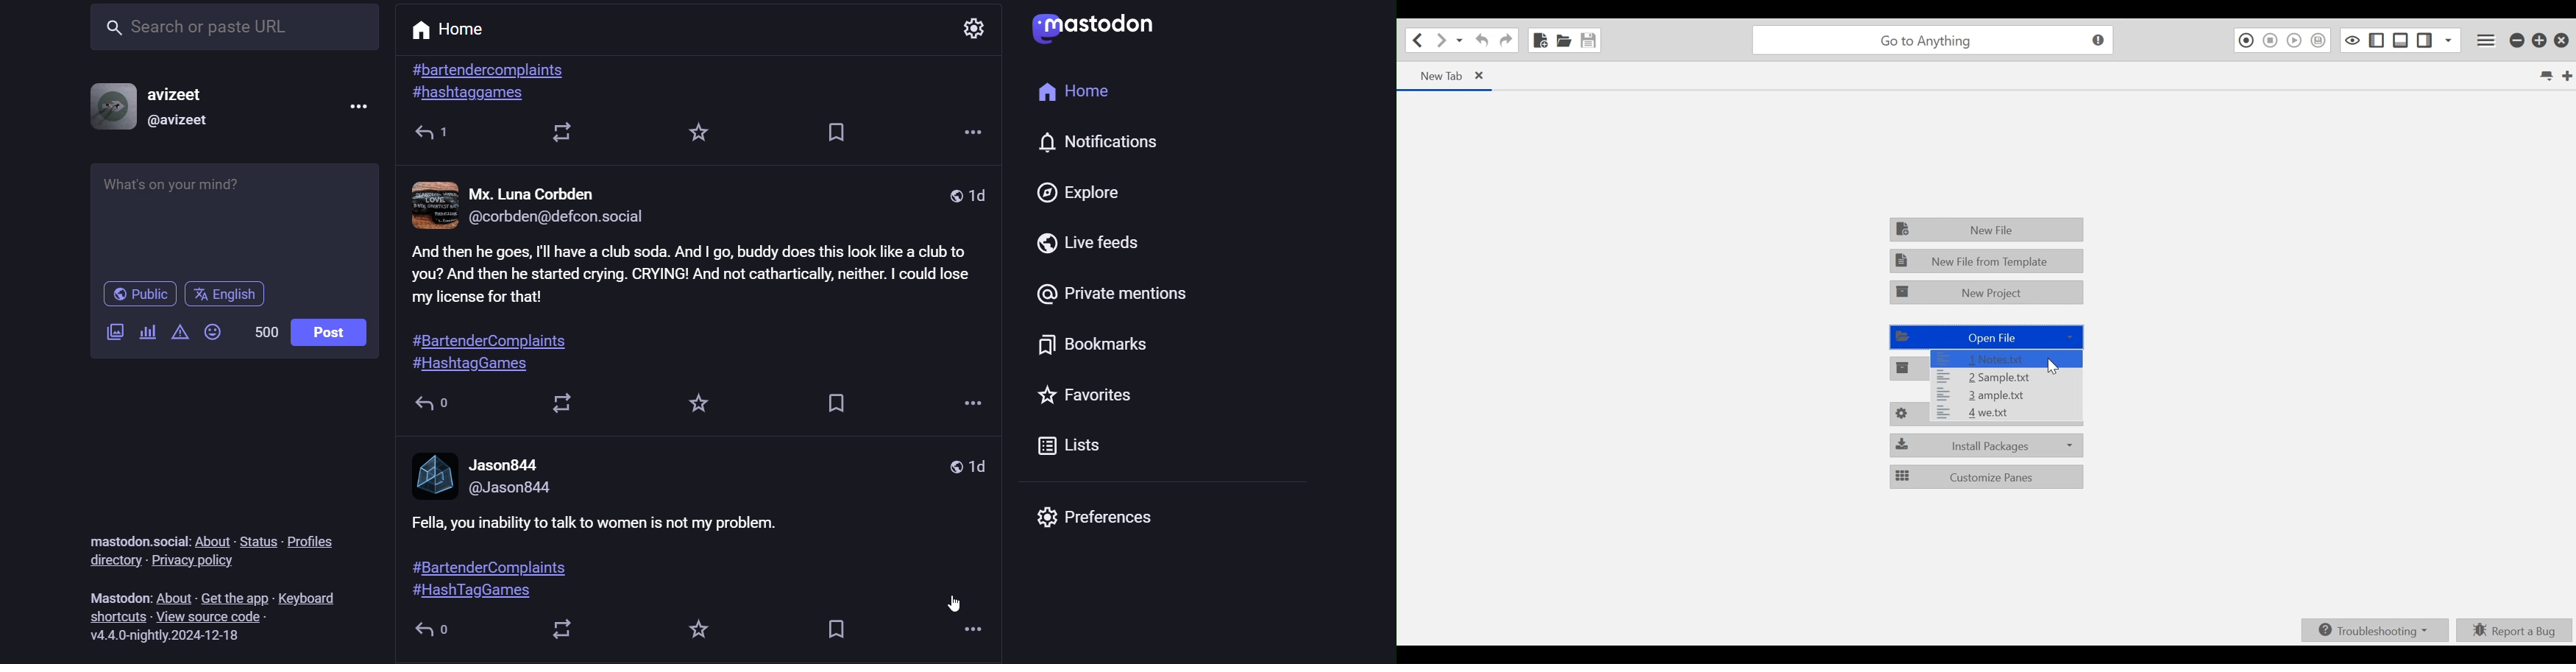 This screenshot has width=2576, height=672. Describe the element at coordinates (701, 131) in the screenshot. I see `favourite` at that location.